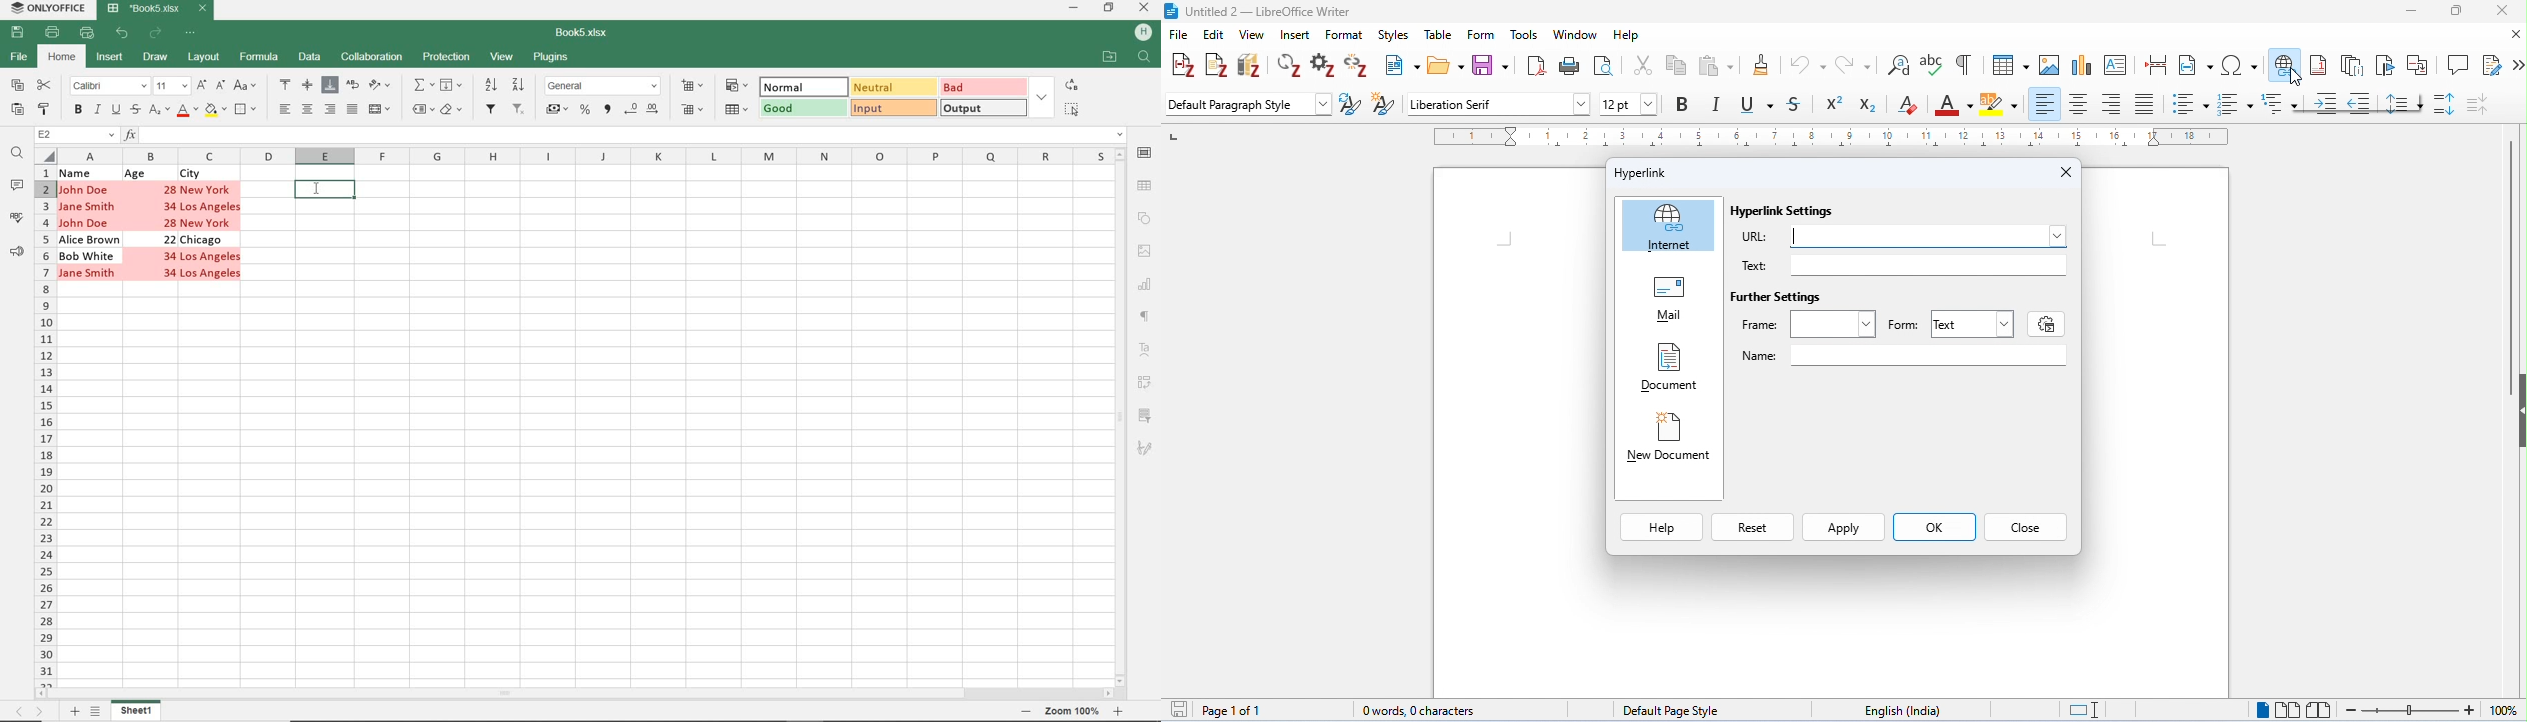 The height and width of the screenshot is (728, 2548). What do you see at coordinates (308, 86) in the screenshot?
I see `ALIGN MIDDLE` at bounding box center [308, 86].